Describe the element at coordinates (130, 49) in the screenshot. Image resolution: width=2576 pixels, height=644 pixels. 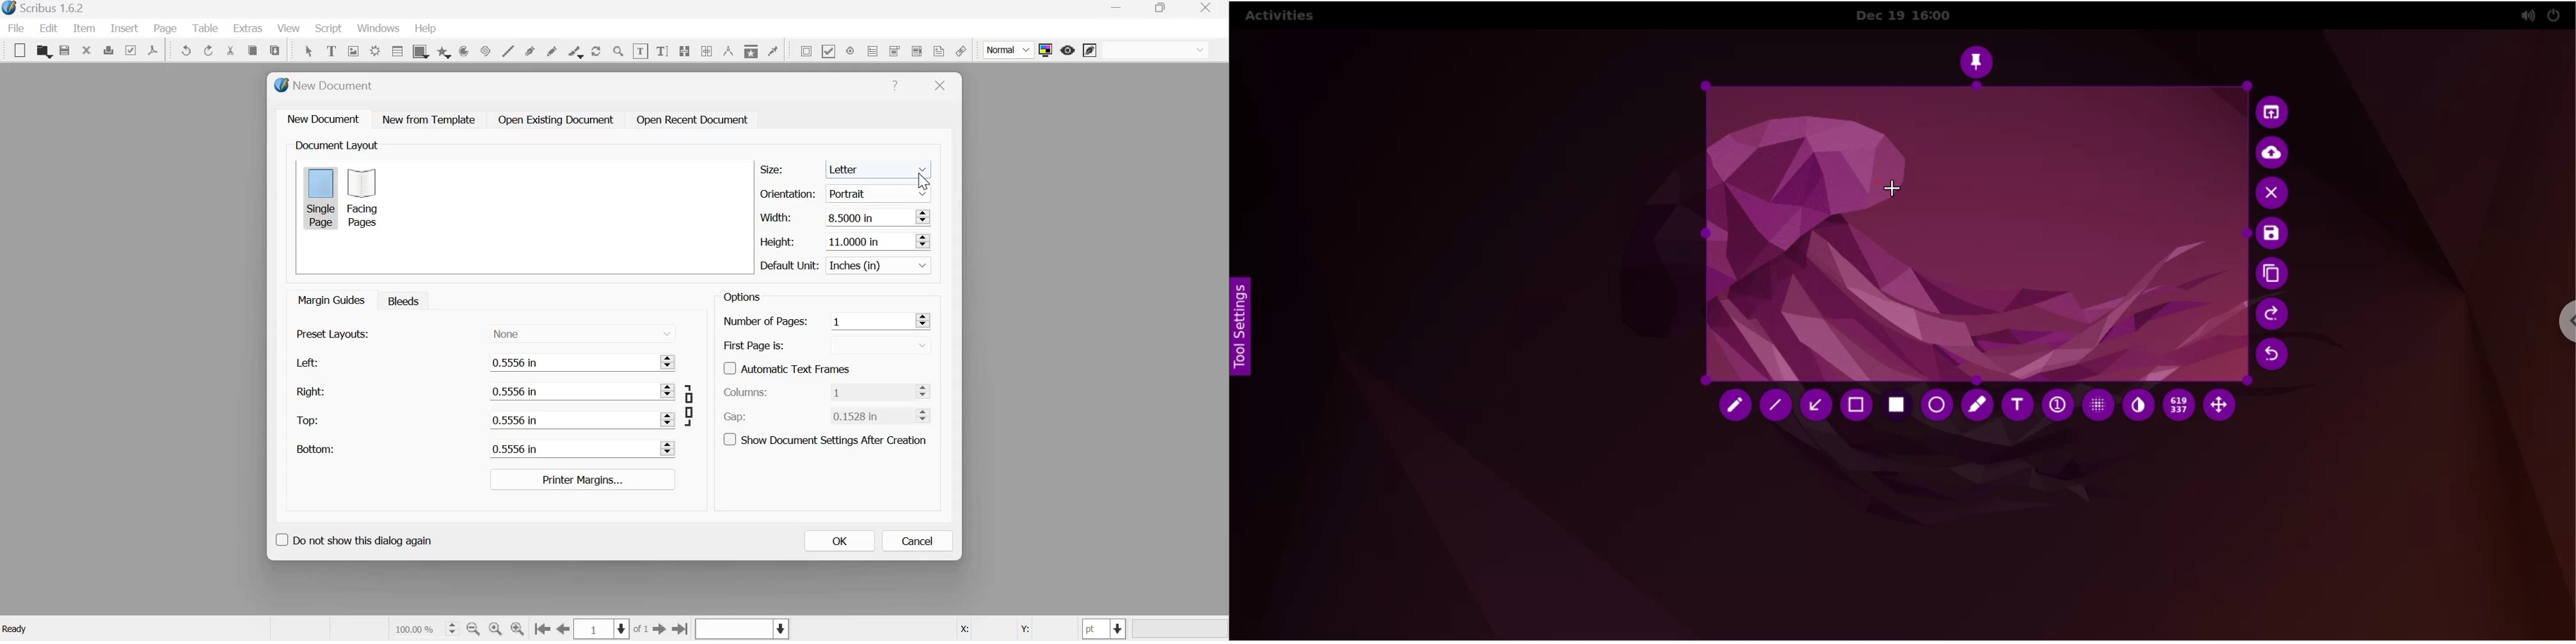
I see `Preflight verifier` at that location.